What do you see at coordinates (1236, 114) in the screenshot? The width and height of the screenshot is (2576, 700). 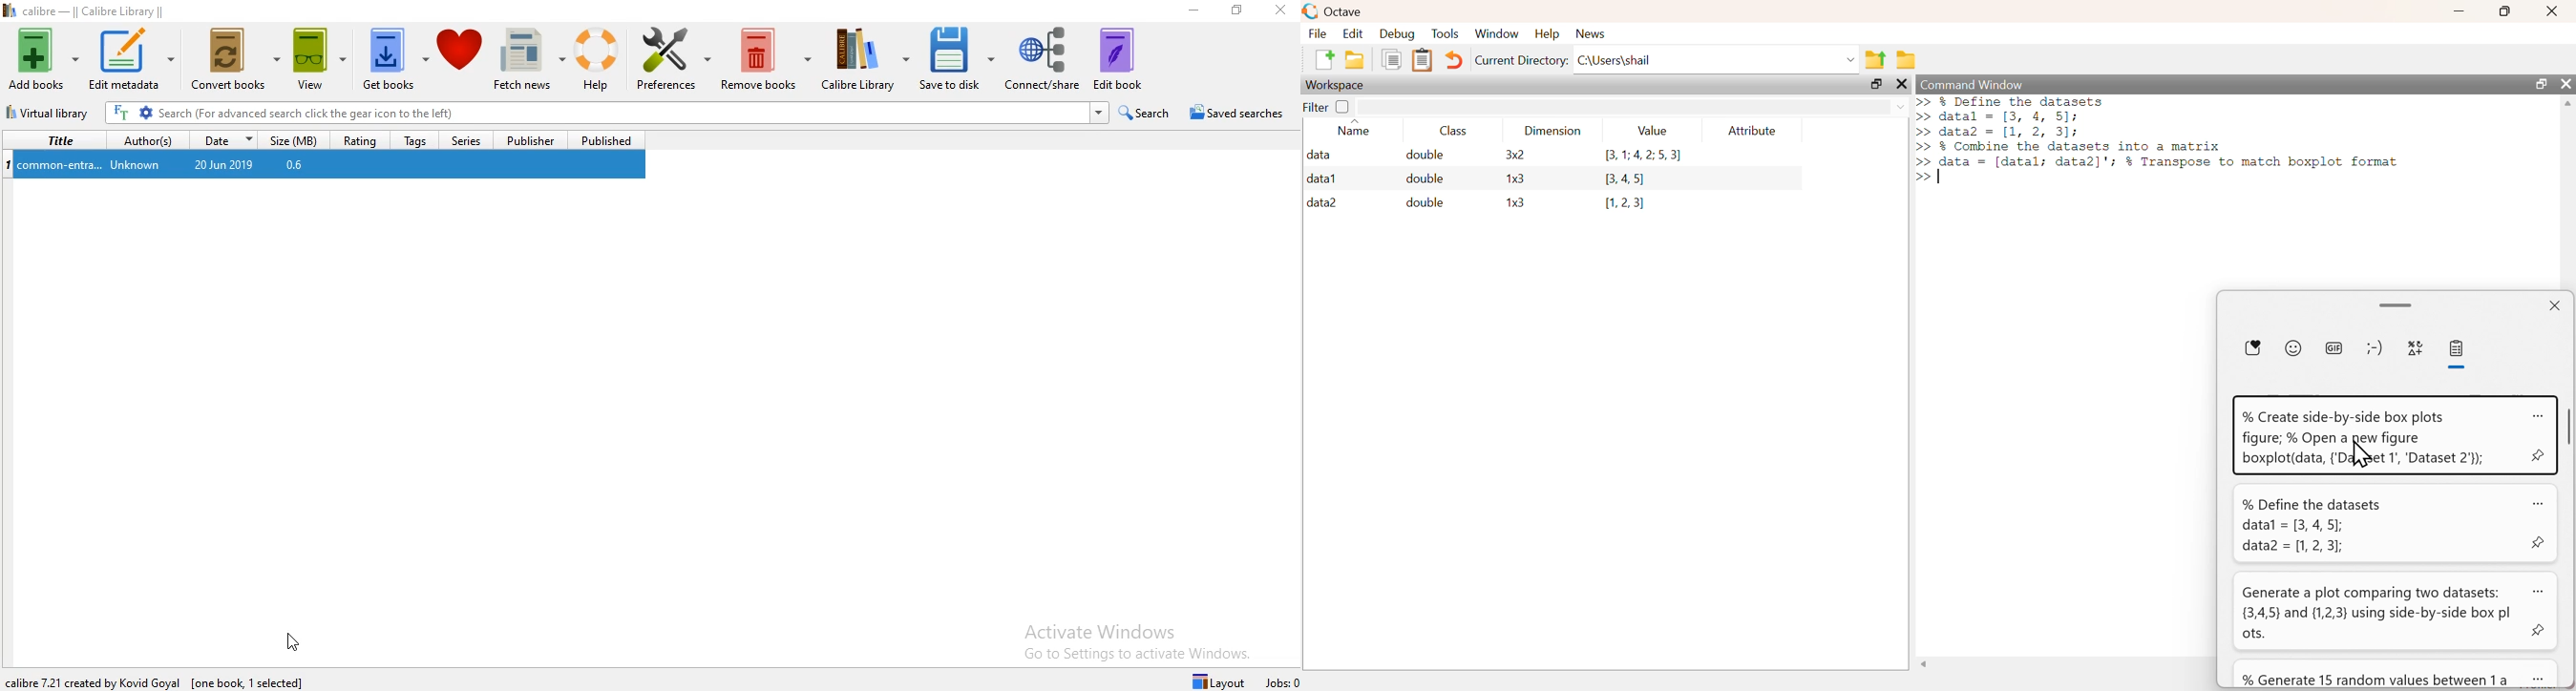 I see `Saved searches` at bounding box center [1236, 114].